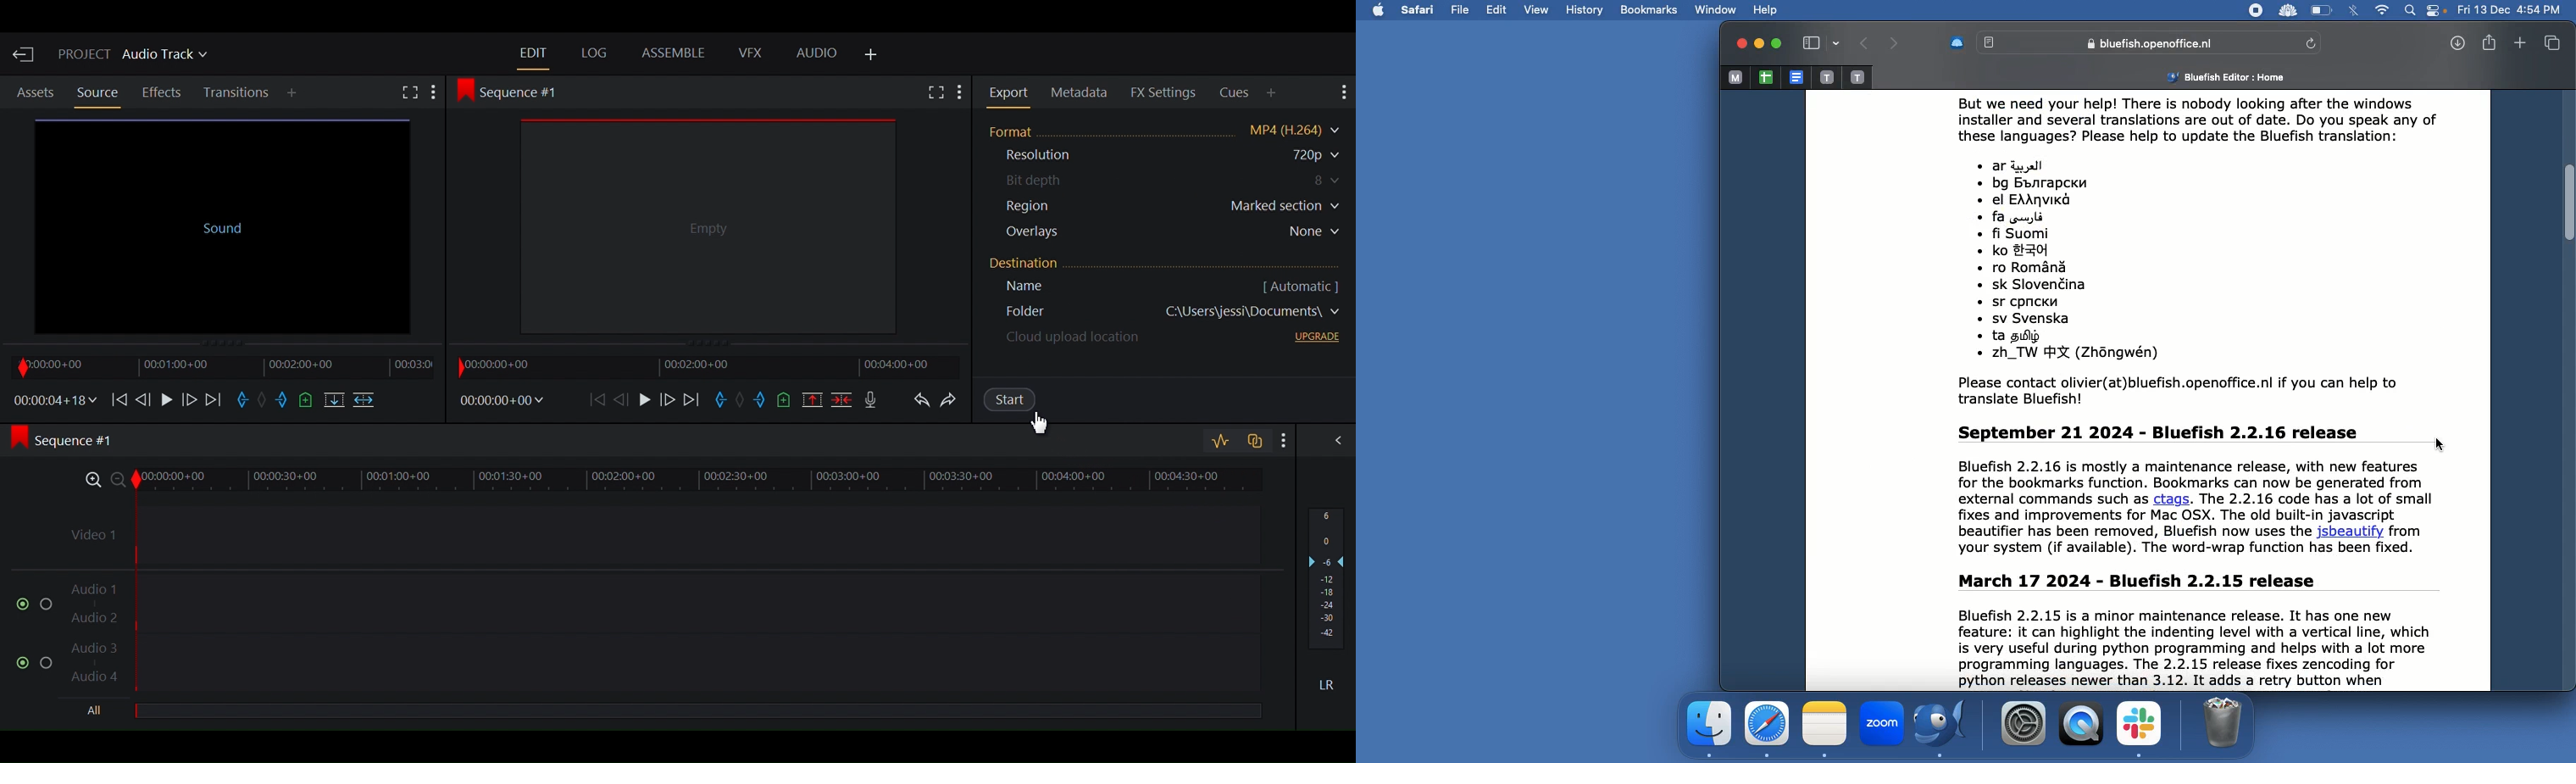  What do you see at coordinates (1739, 44) in the screenshot?
I see `Close` at bounding box center [1739, 44].